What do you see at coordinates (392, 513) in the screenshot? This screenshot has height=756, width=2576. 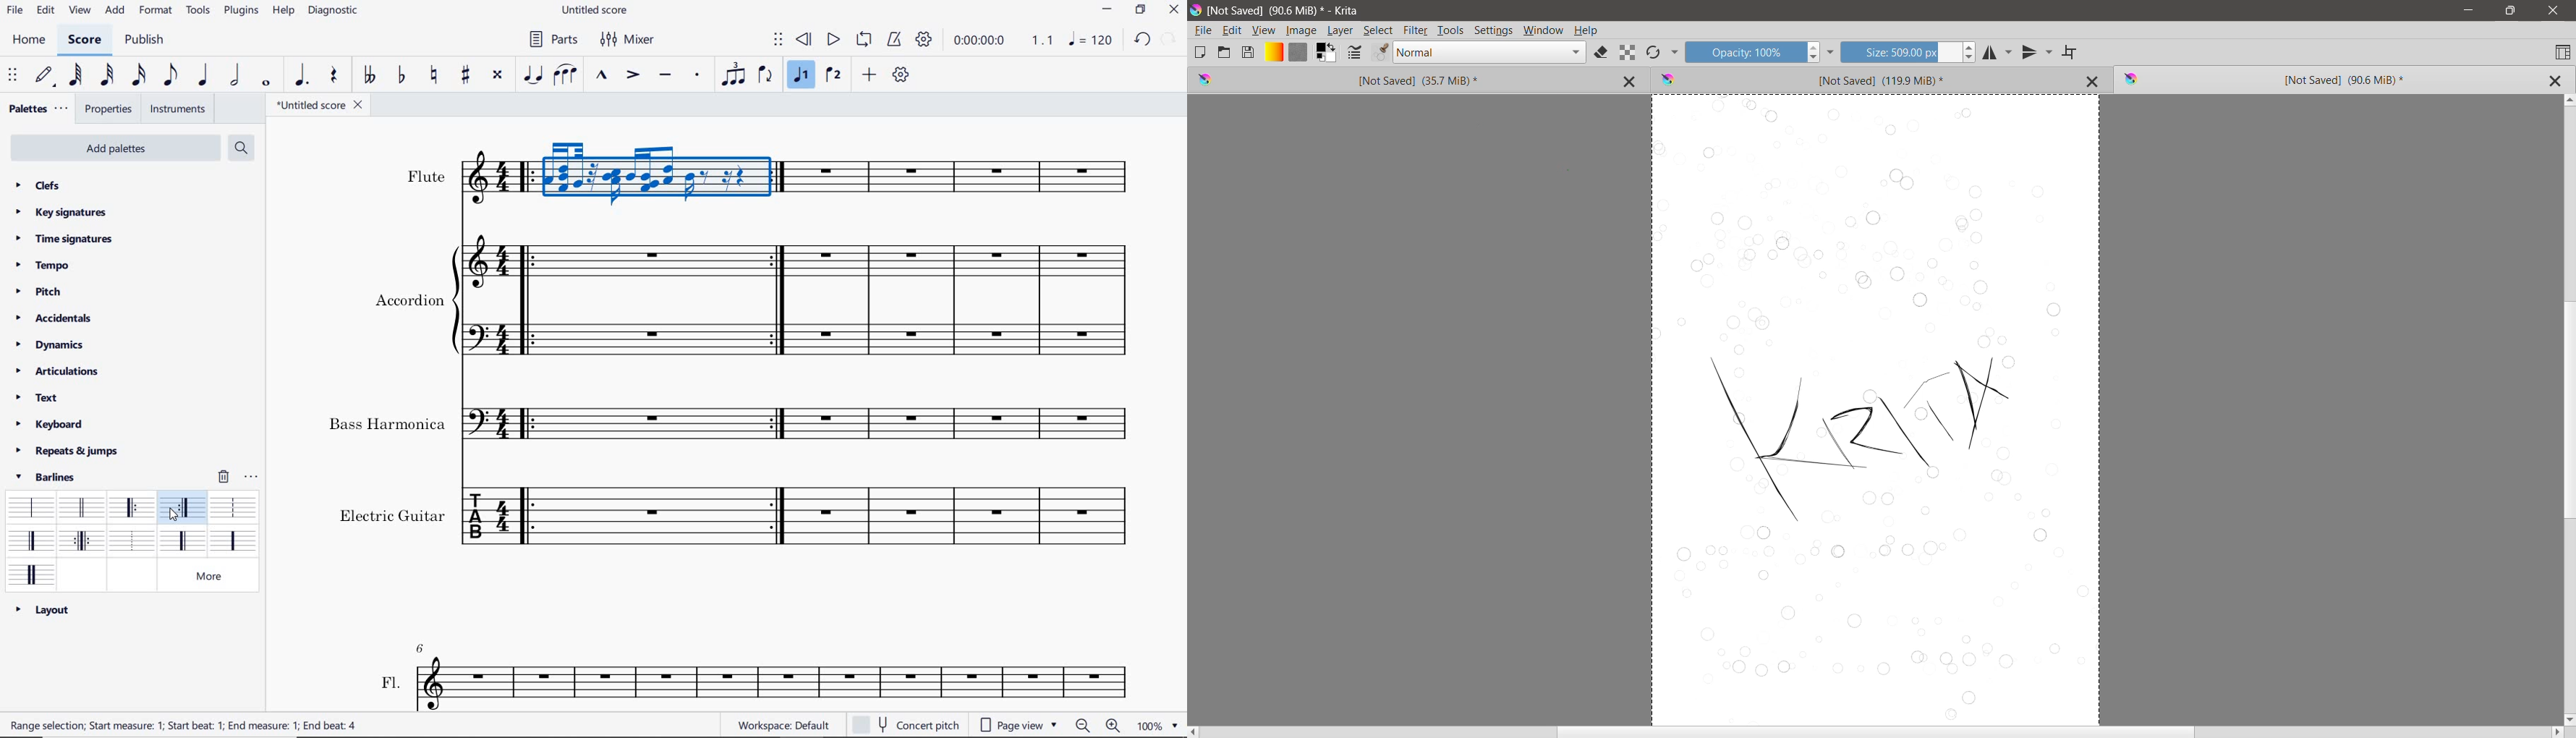 I see `text` at bounding box center [392, 513].